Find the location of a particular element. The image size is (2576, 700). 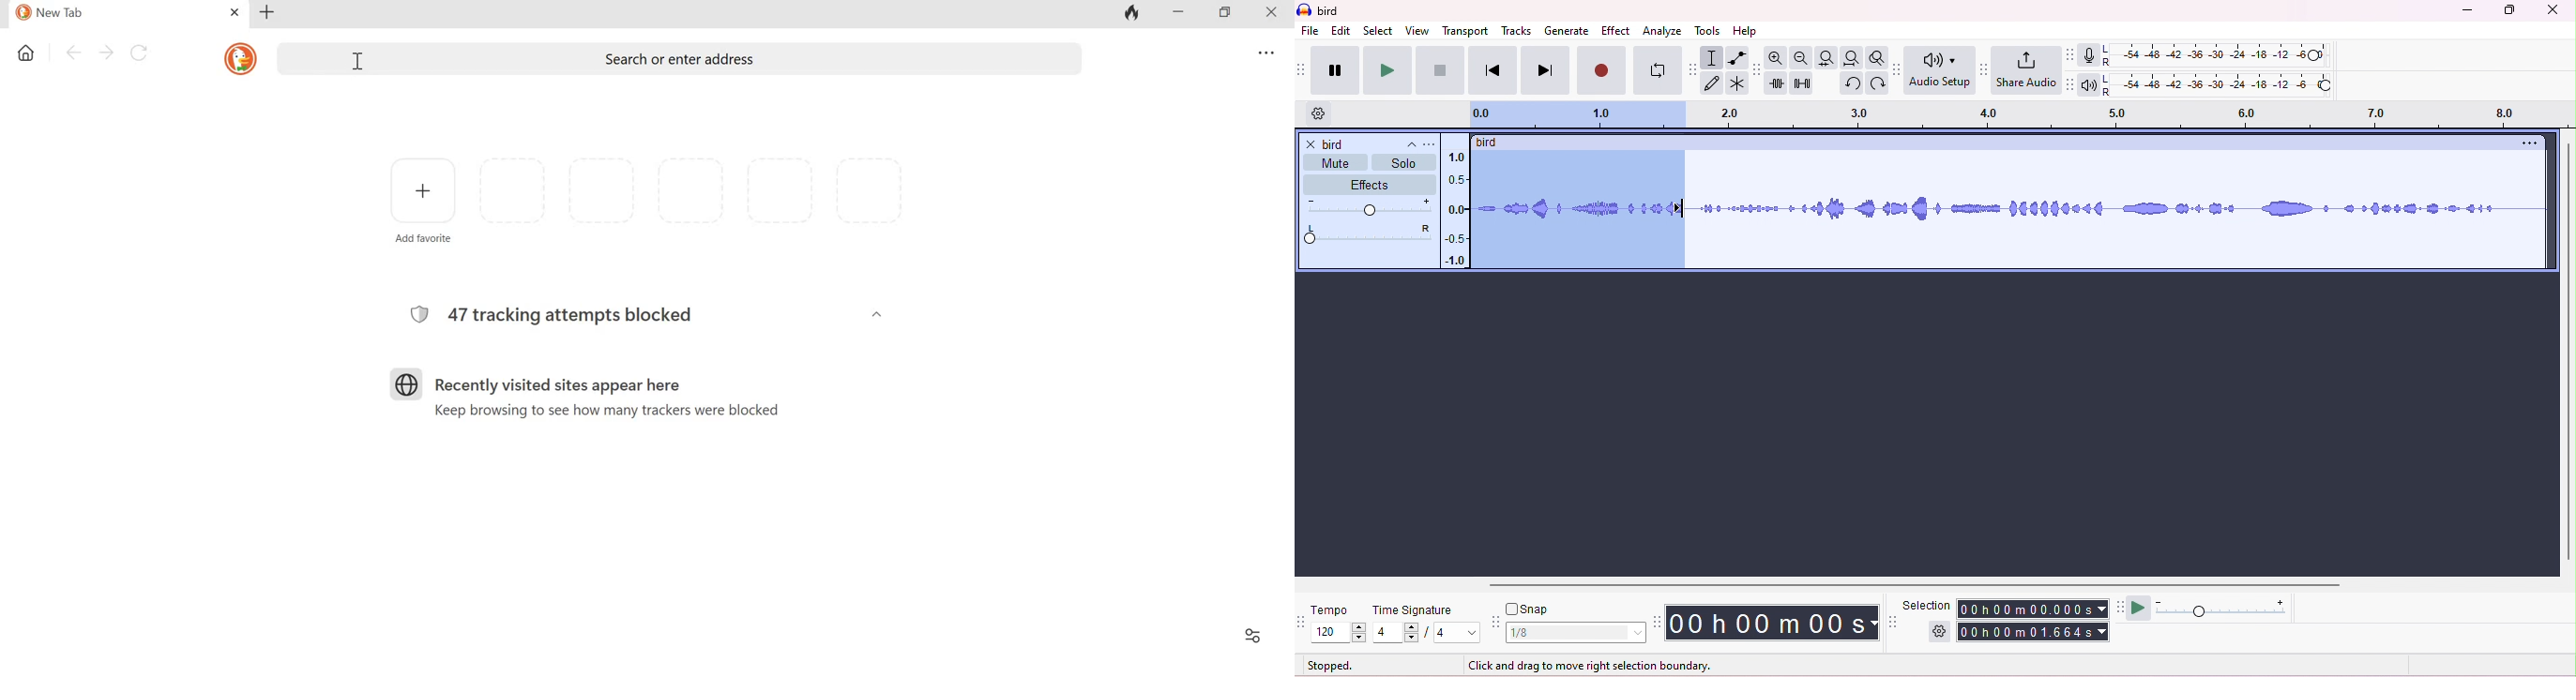

stop is located at coordinates (1440, 70).